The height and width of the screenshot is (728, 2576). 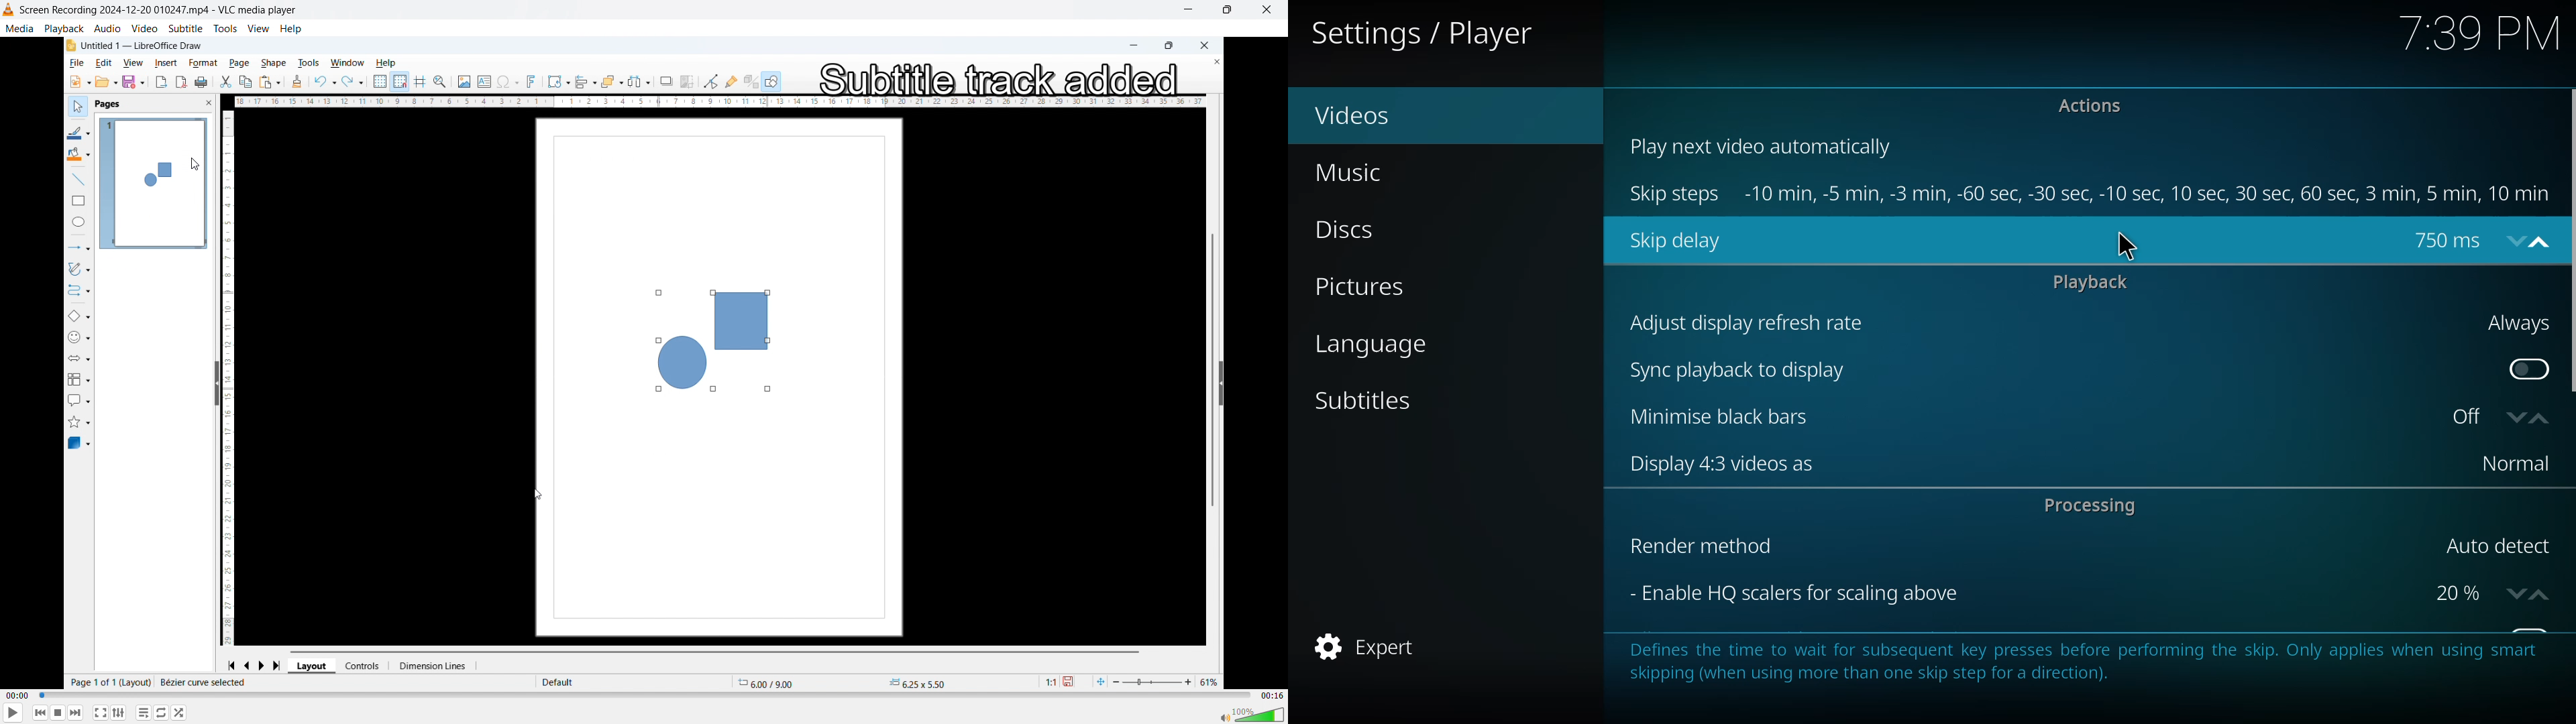 I want to click on 3d object, so click(x=80, y=444).